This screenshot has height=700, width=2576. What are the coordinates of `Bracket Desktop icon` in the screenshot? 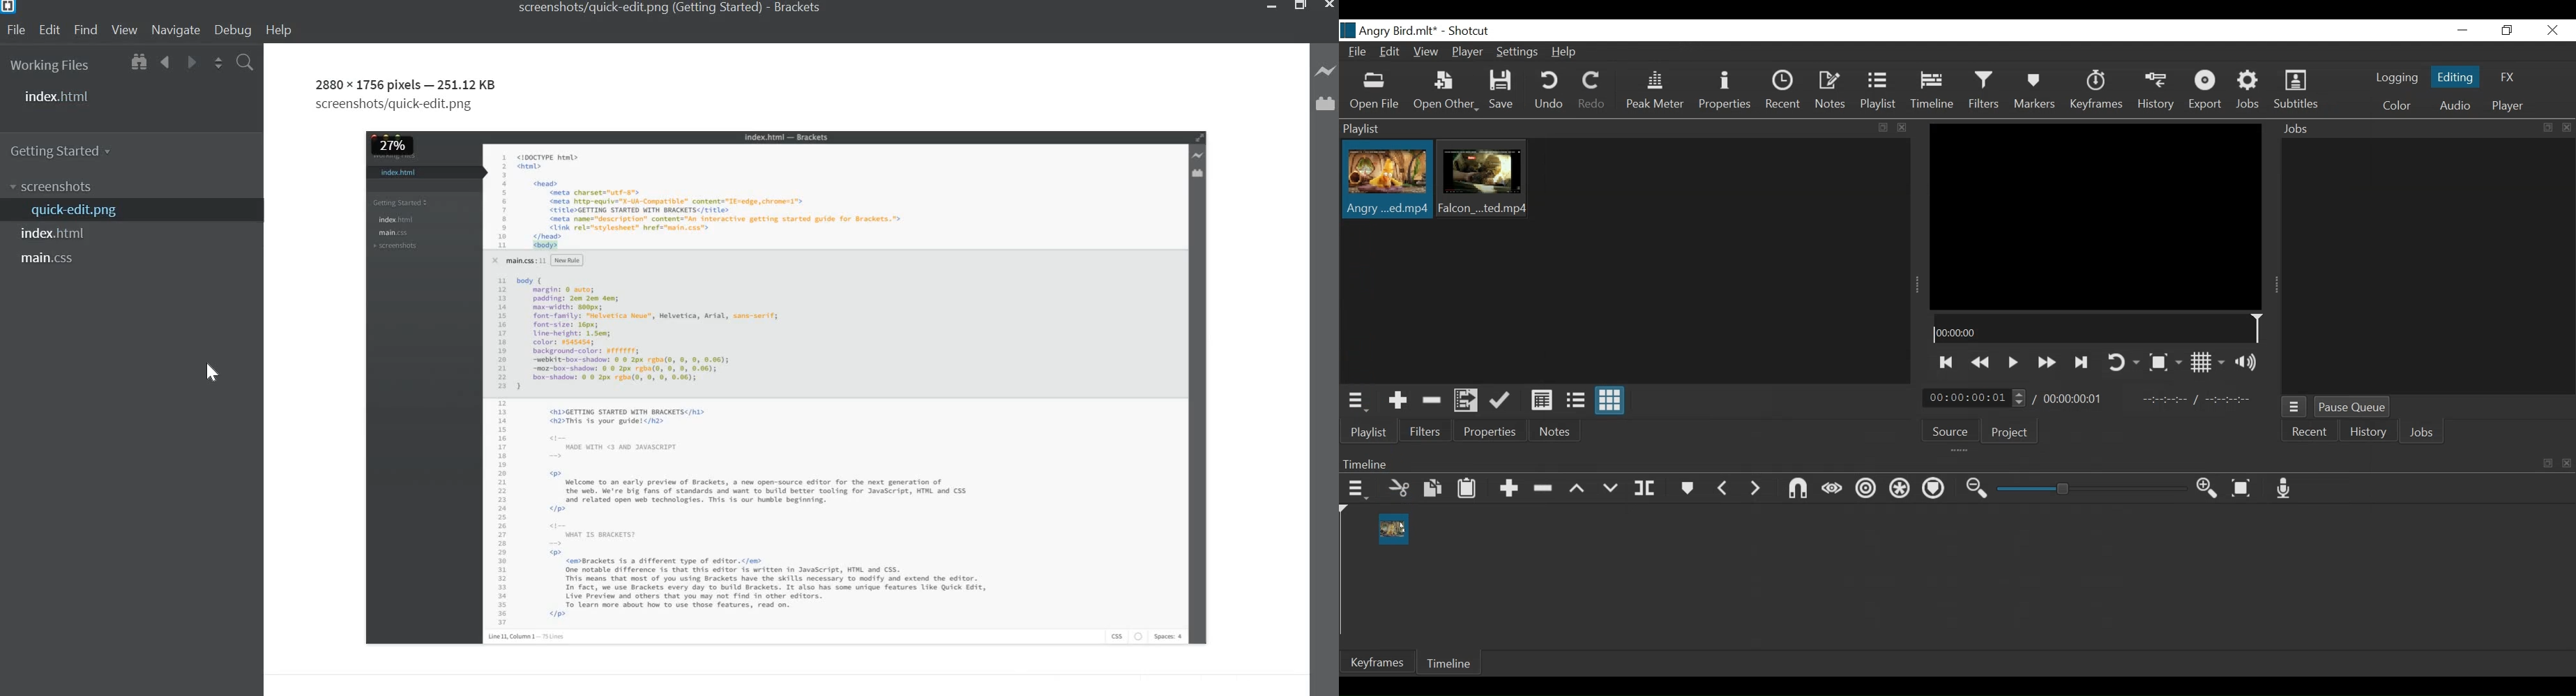 It's located at (10, 9).